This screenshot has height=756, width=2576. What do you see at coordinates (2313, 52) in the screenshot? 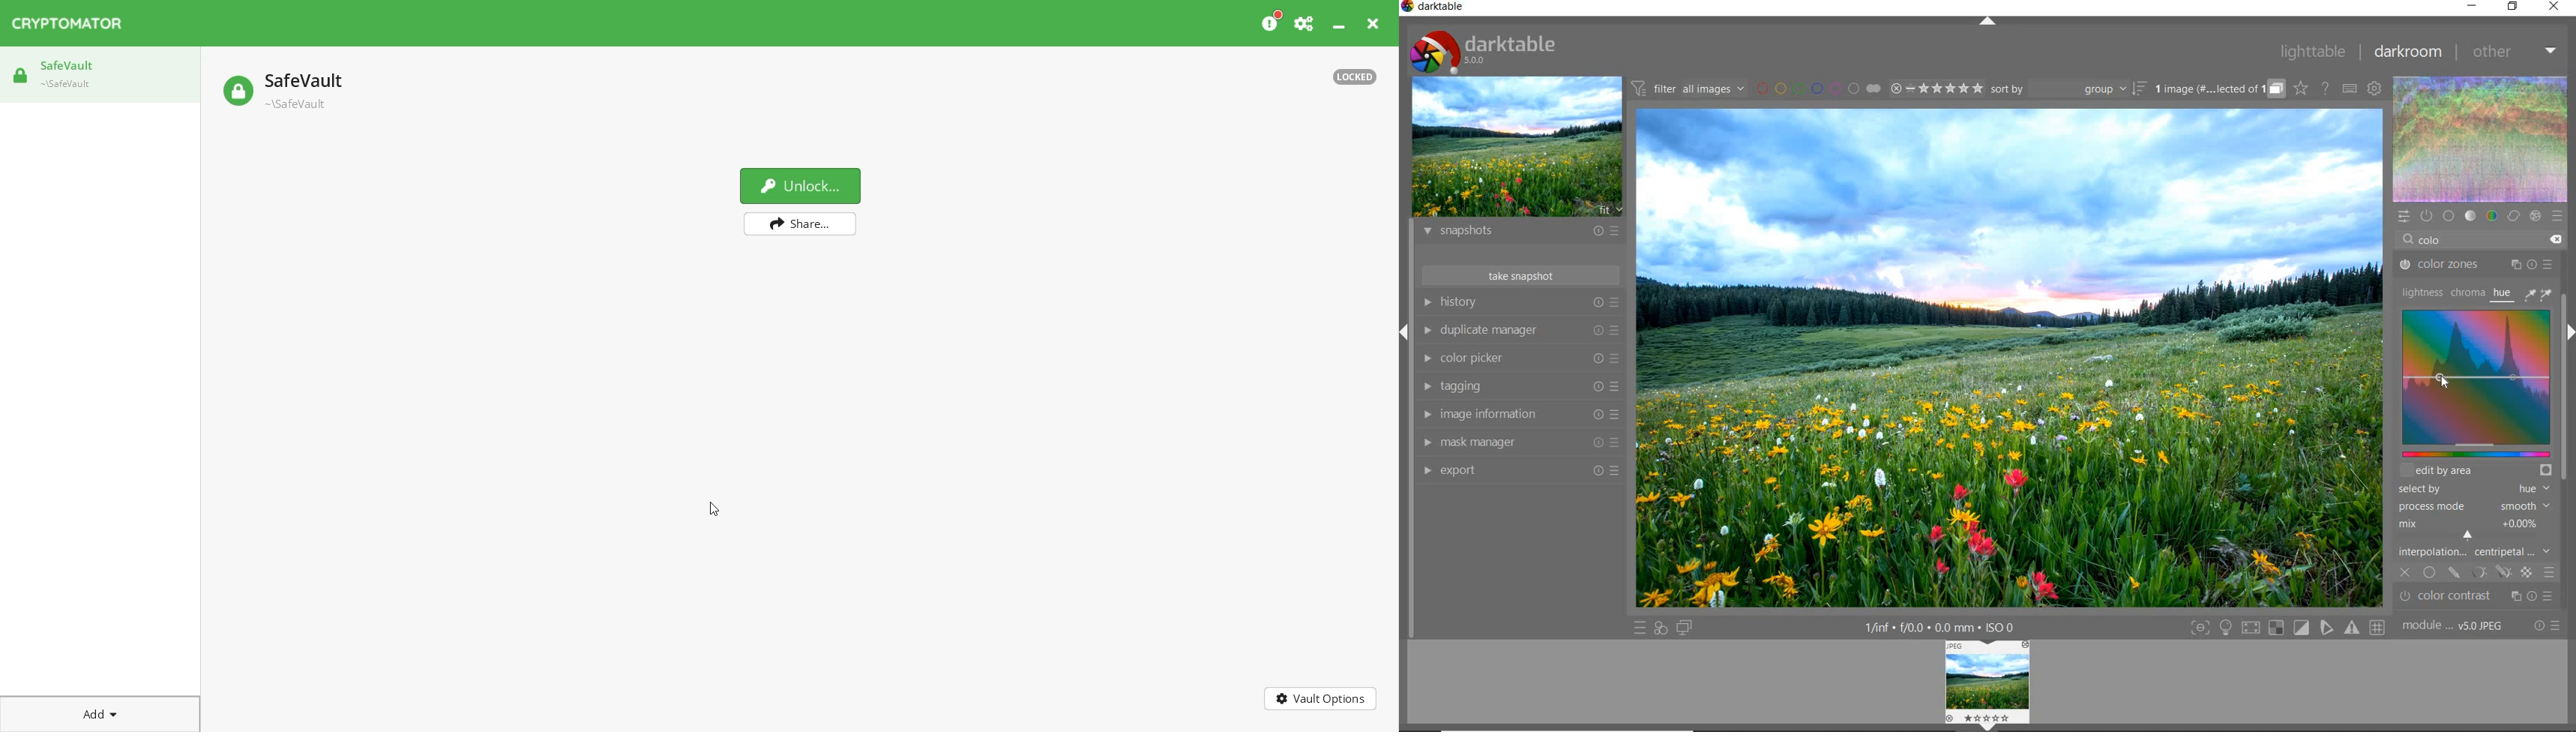
I see `lighttable` at bounding box center [2313, 52].